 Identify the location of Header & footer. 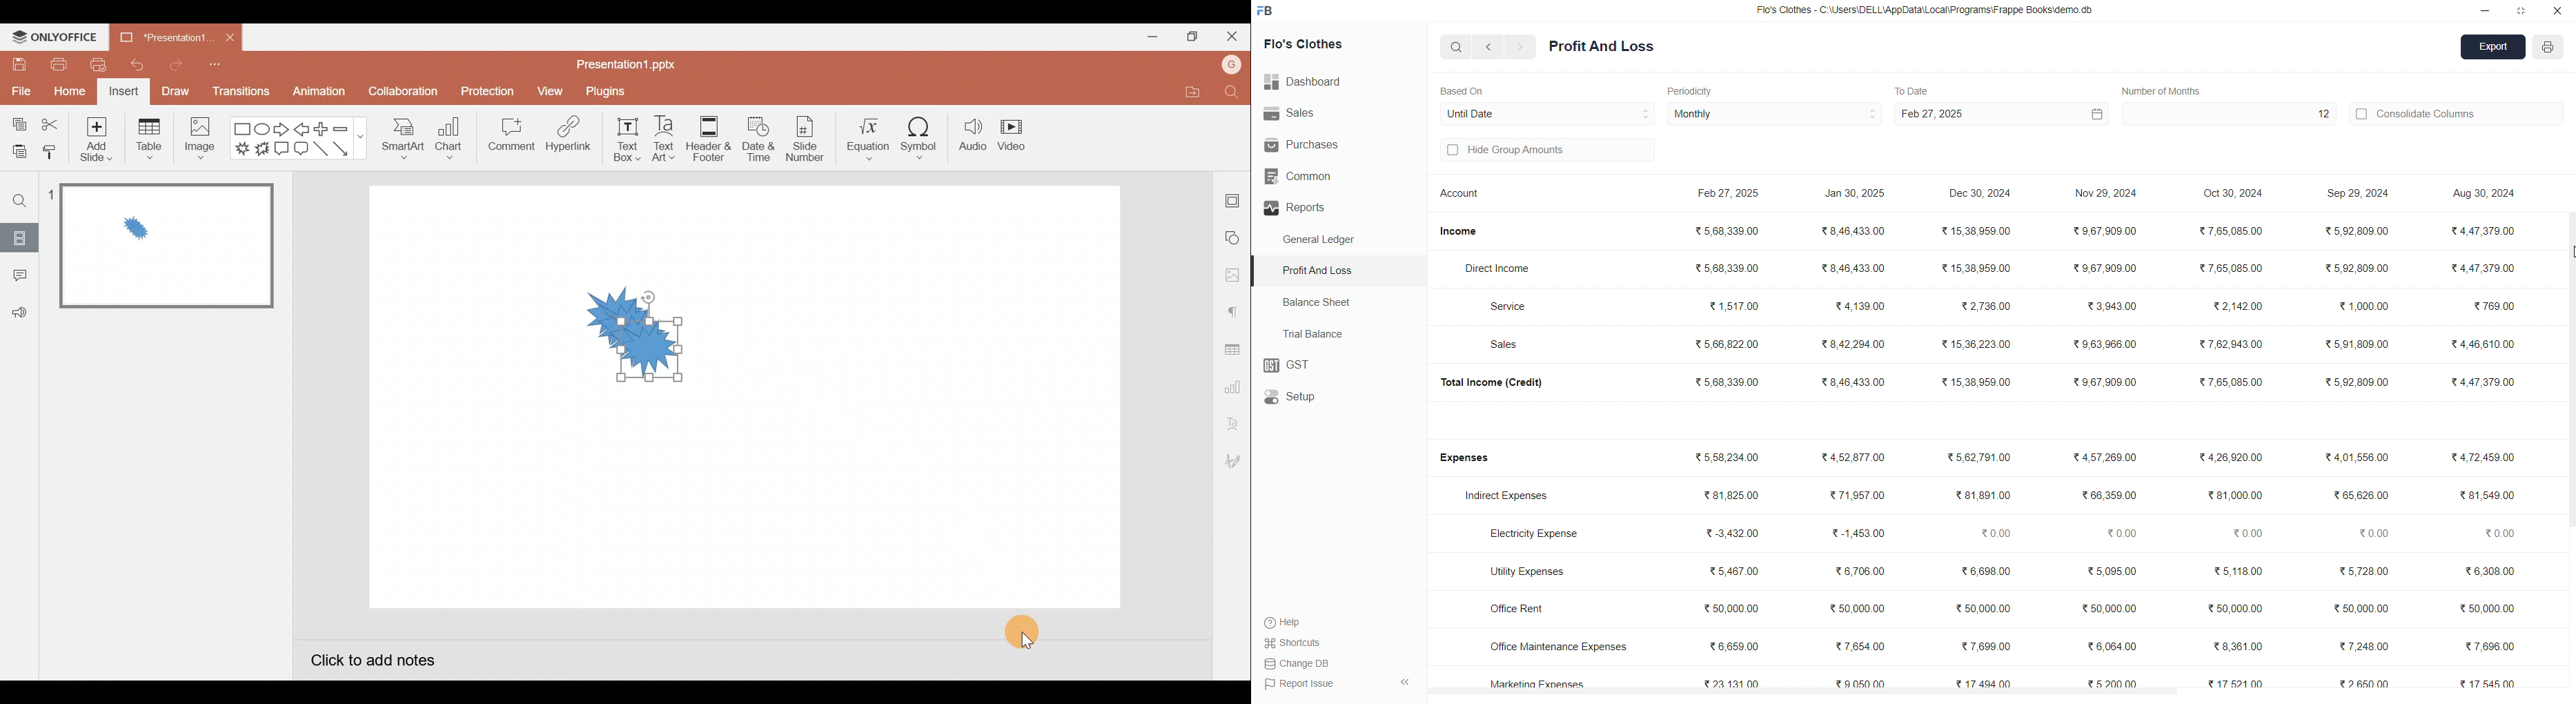
(710, 139).